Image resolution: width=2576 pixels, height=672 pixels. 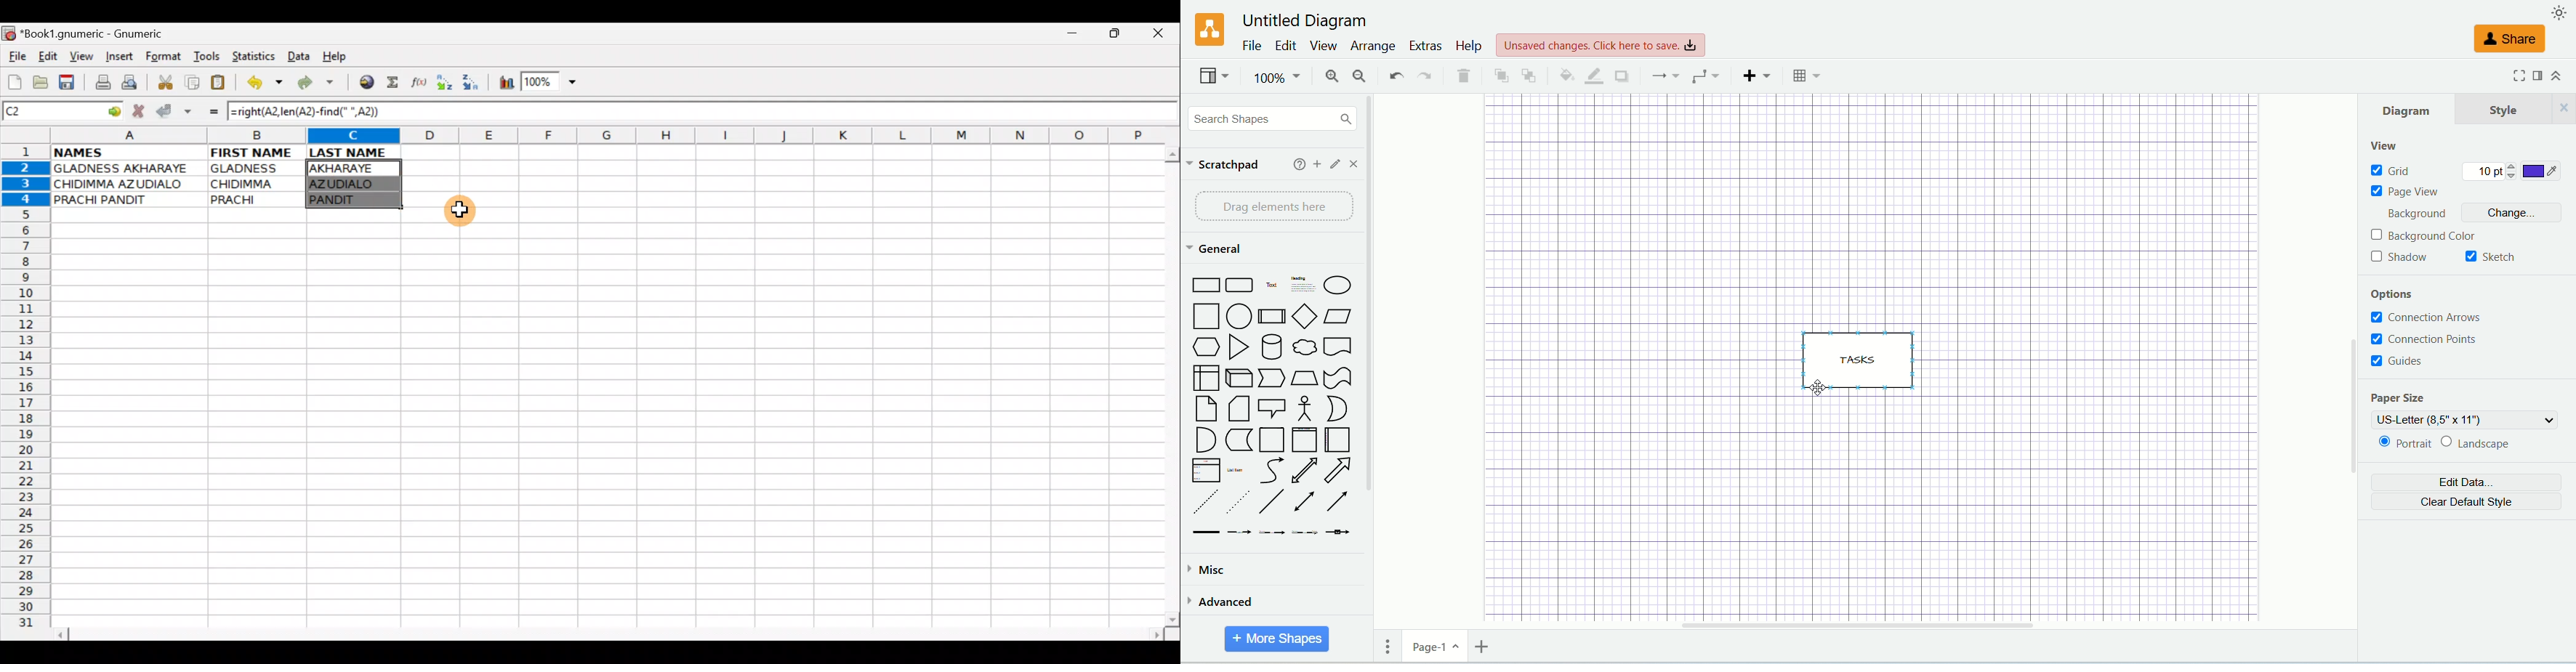 What do you see at coordinates (49, 112) in the screenshot?
I see `Cell name C2` at bounding box center [49, 112].